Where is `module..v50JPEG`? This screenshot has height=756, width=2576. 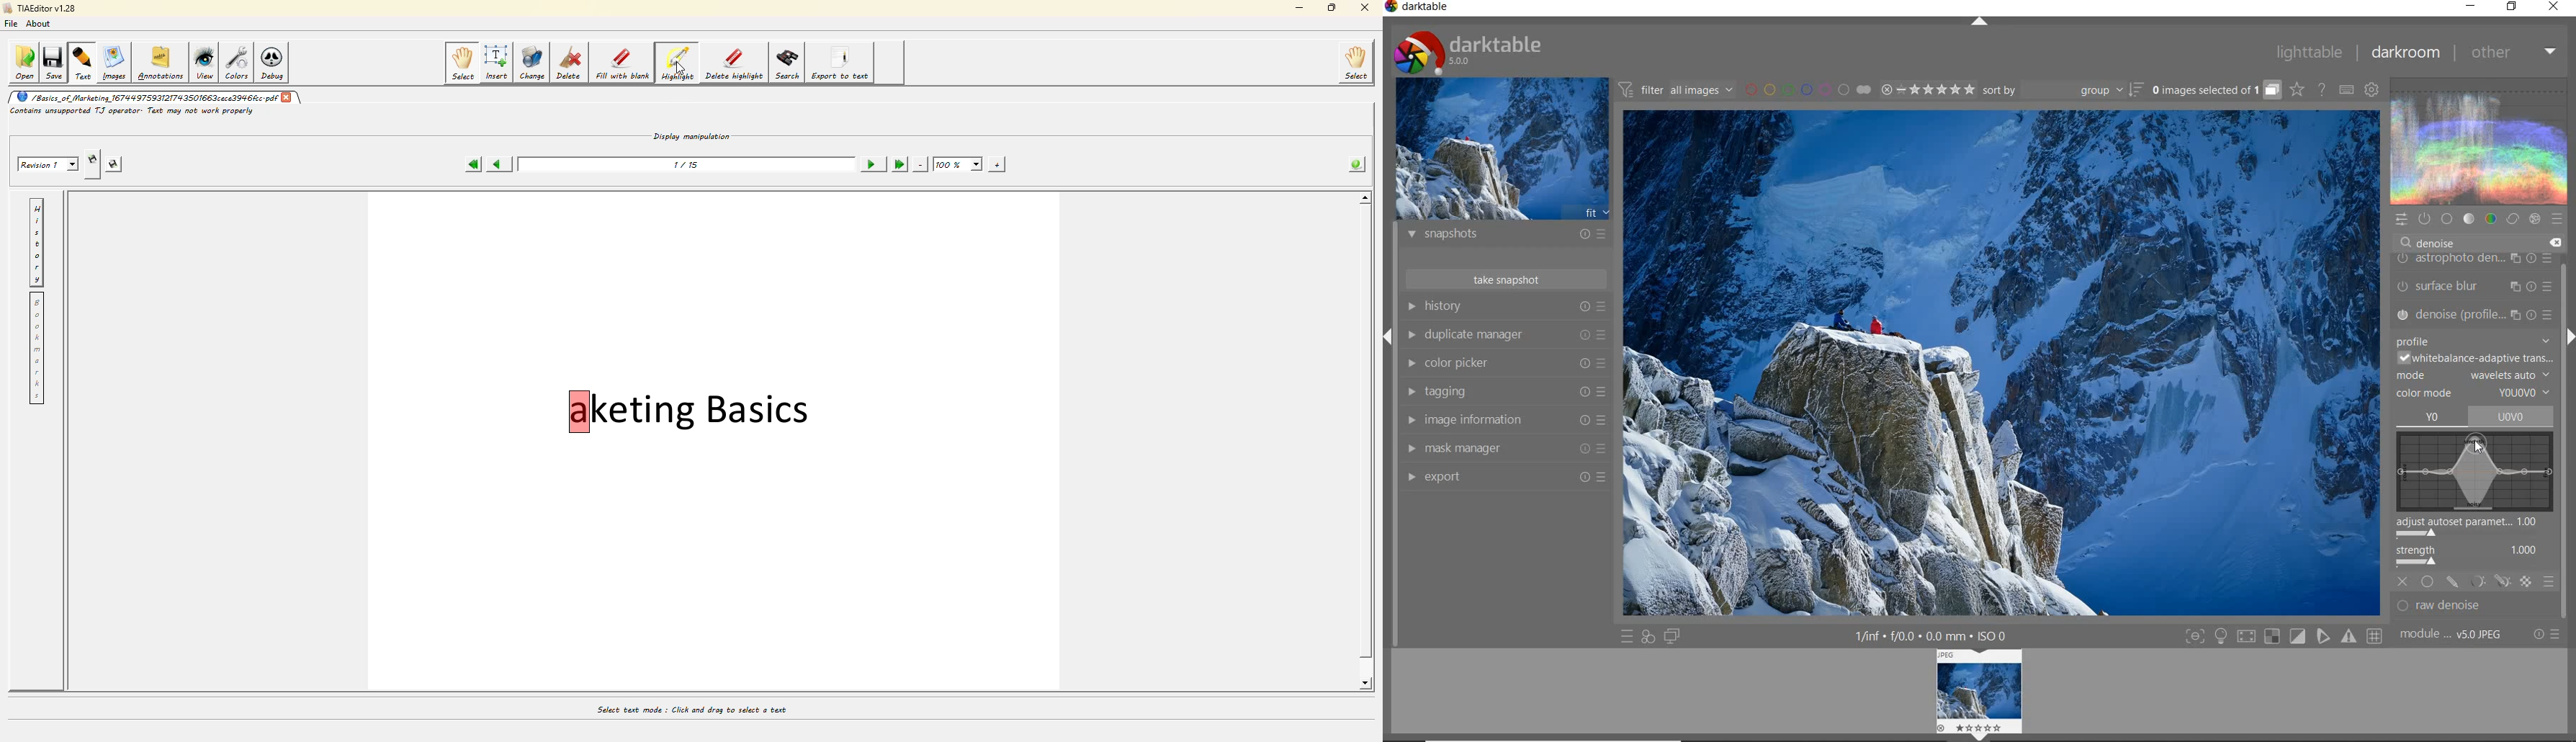
module..v50JPEG is located at coordinates (2455, 635).